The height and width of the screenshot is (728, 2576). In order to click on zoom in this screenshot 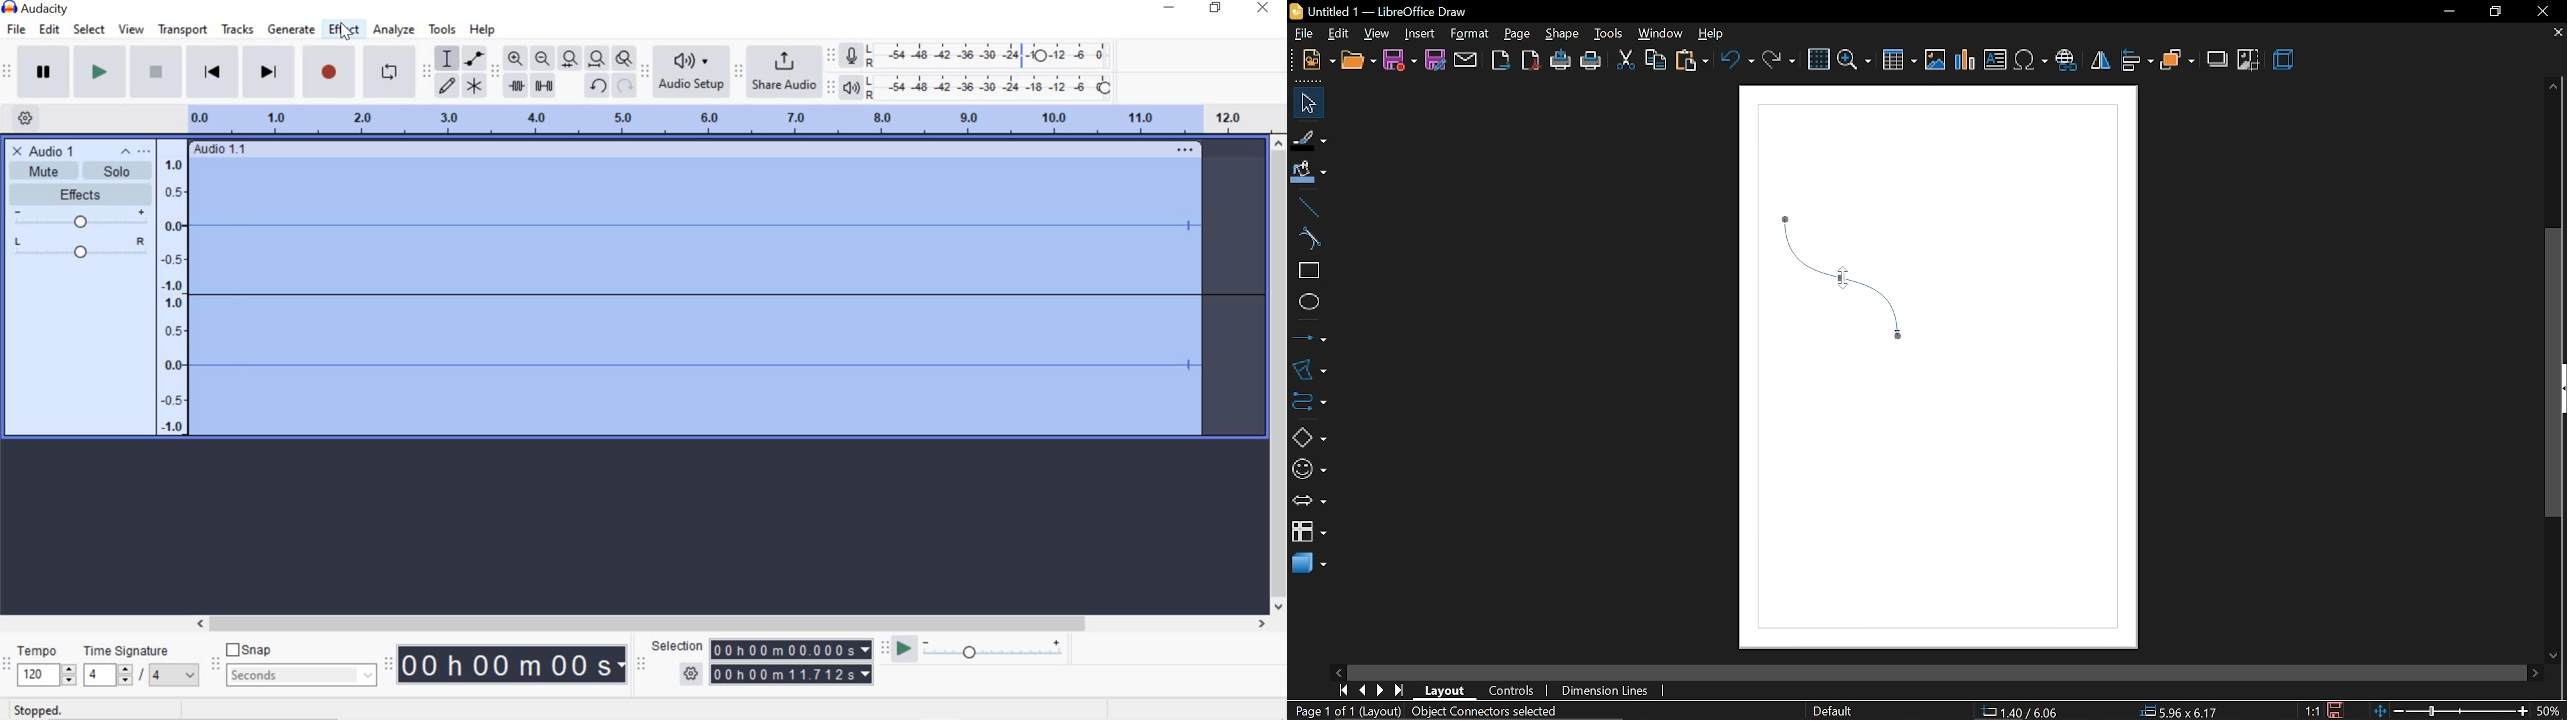, I will do `click(1854, 60)`.